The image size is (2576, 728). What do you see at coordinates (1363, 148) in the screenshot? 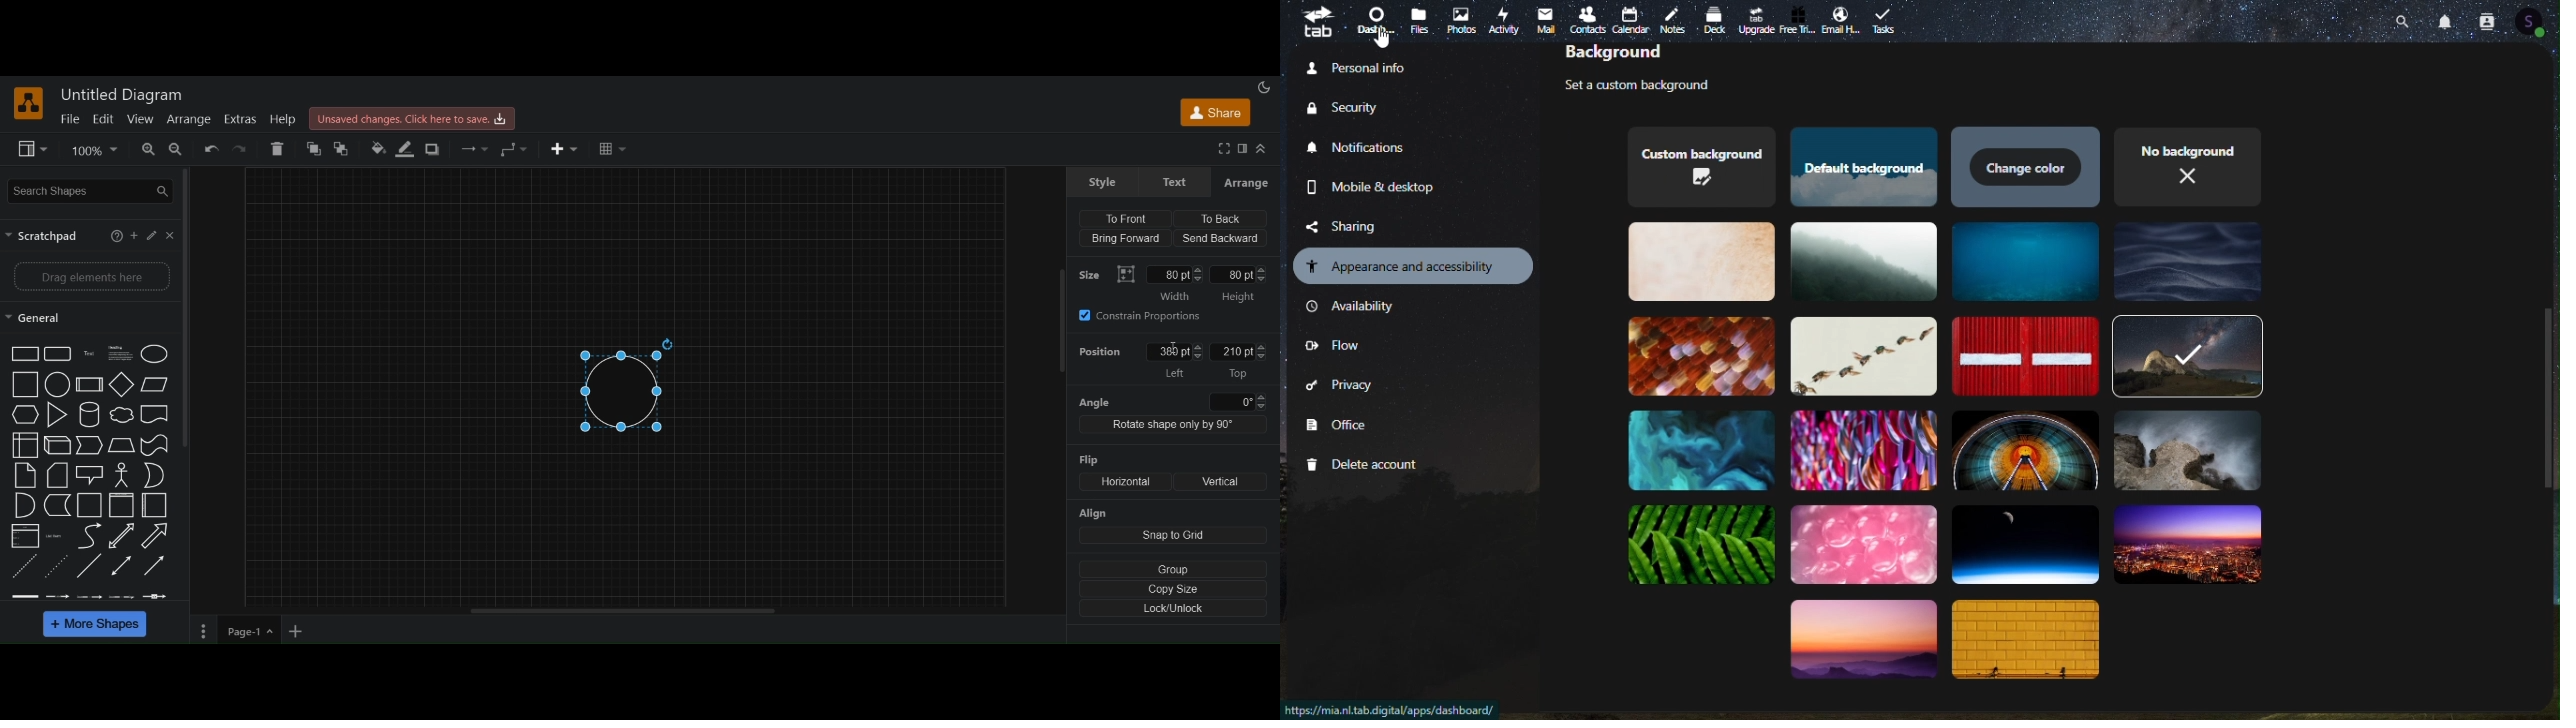
I see `Notifications` at bounding box center [1363, 148].